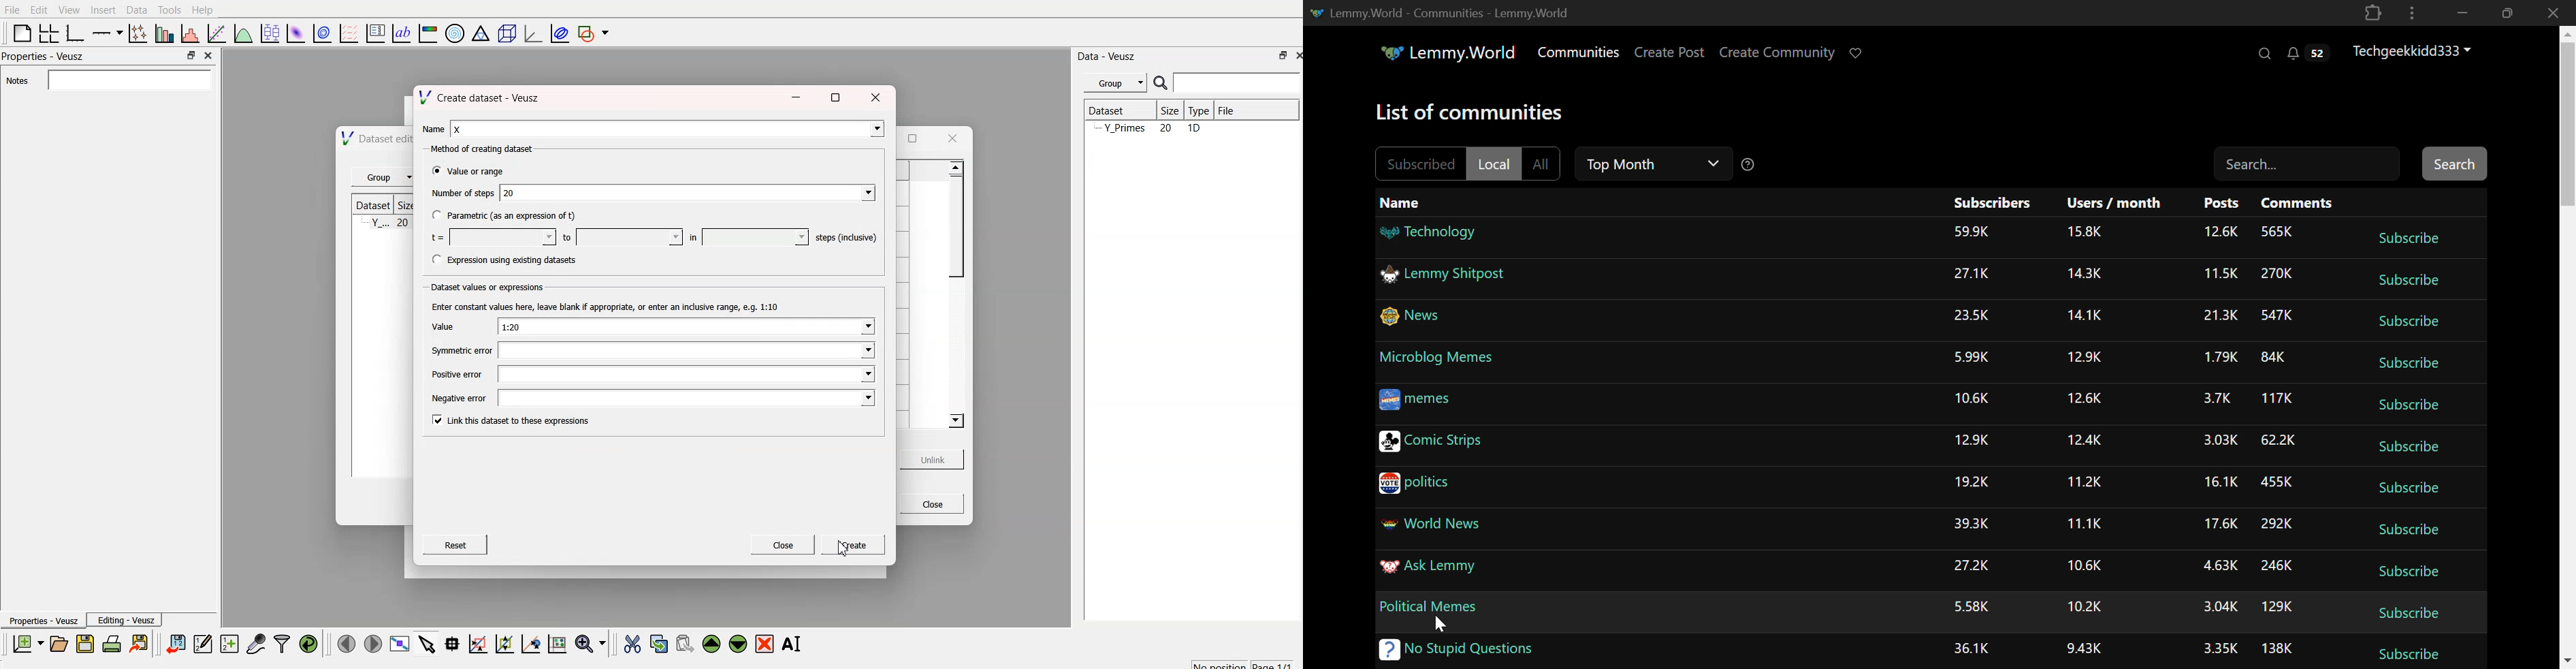 This screenshot has width=2576, height=672. I want to click on 3D graph, so click(532, 33).